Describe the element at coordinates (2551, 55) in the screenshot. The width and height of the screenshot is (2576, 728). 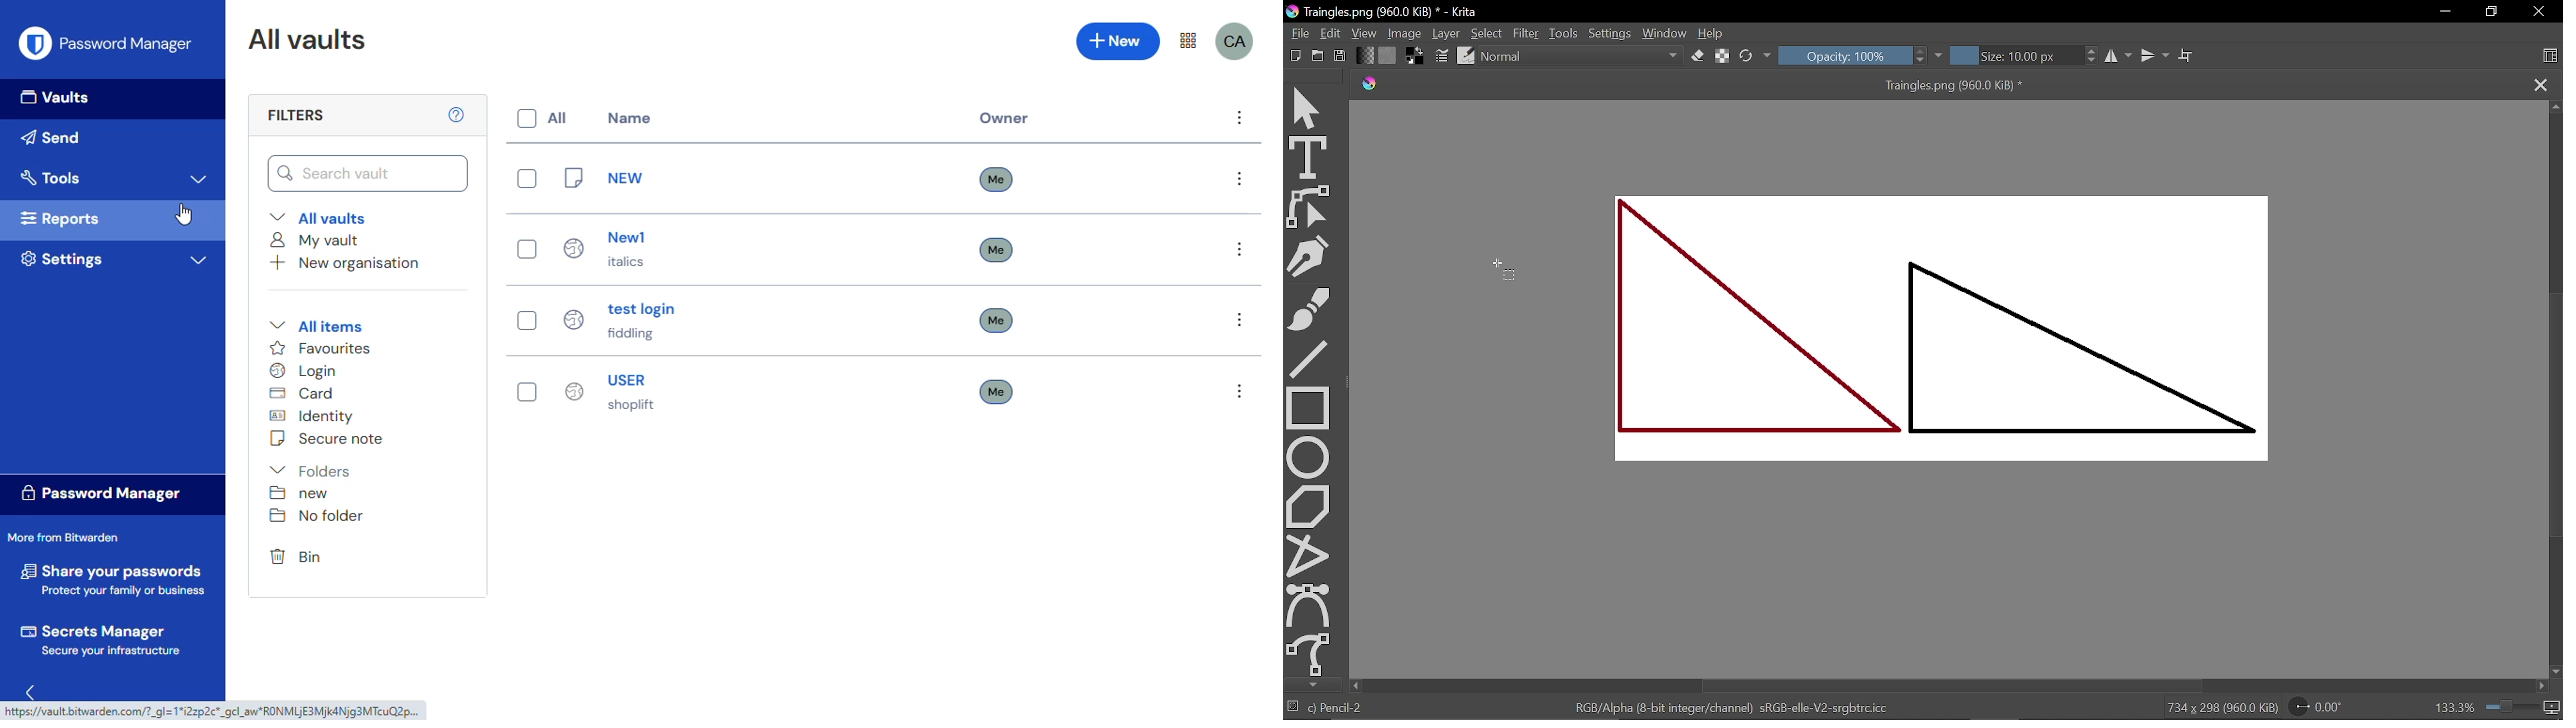
I see `Choose workspace` at that location.